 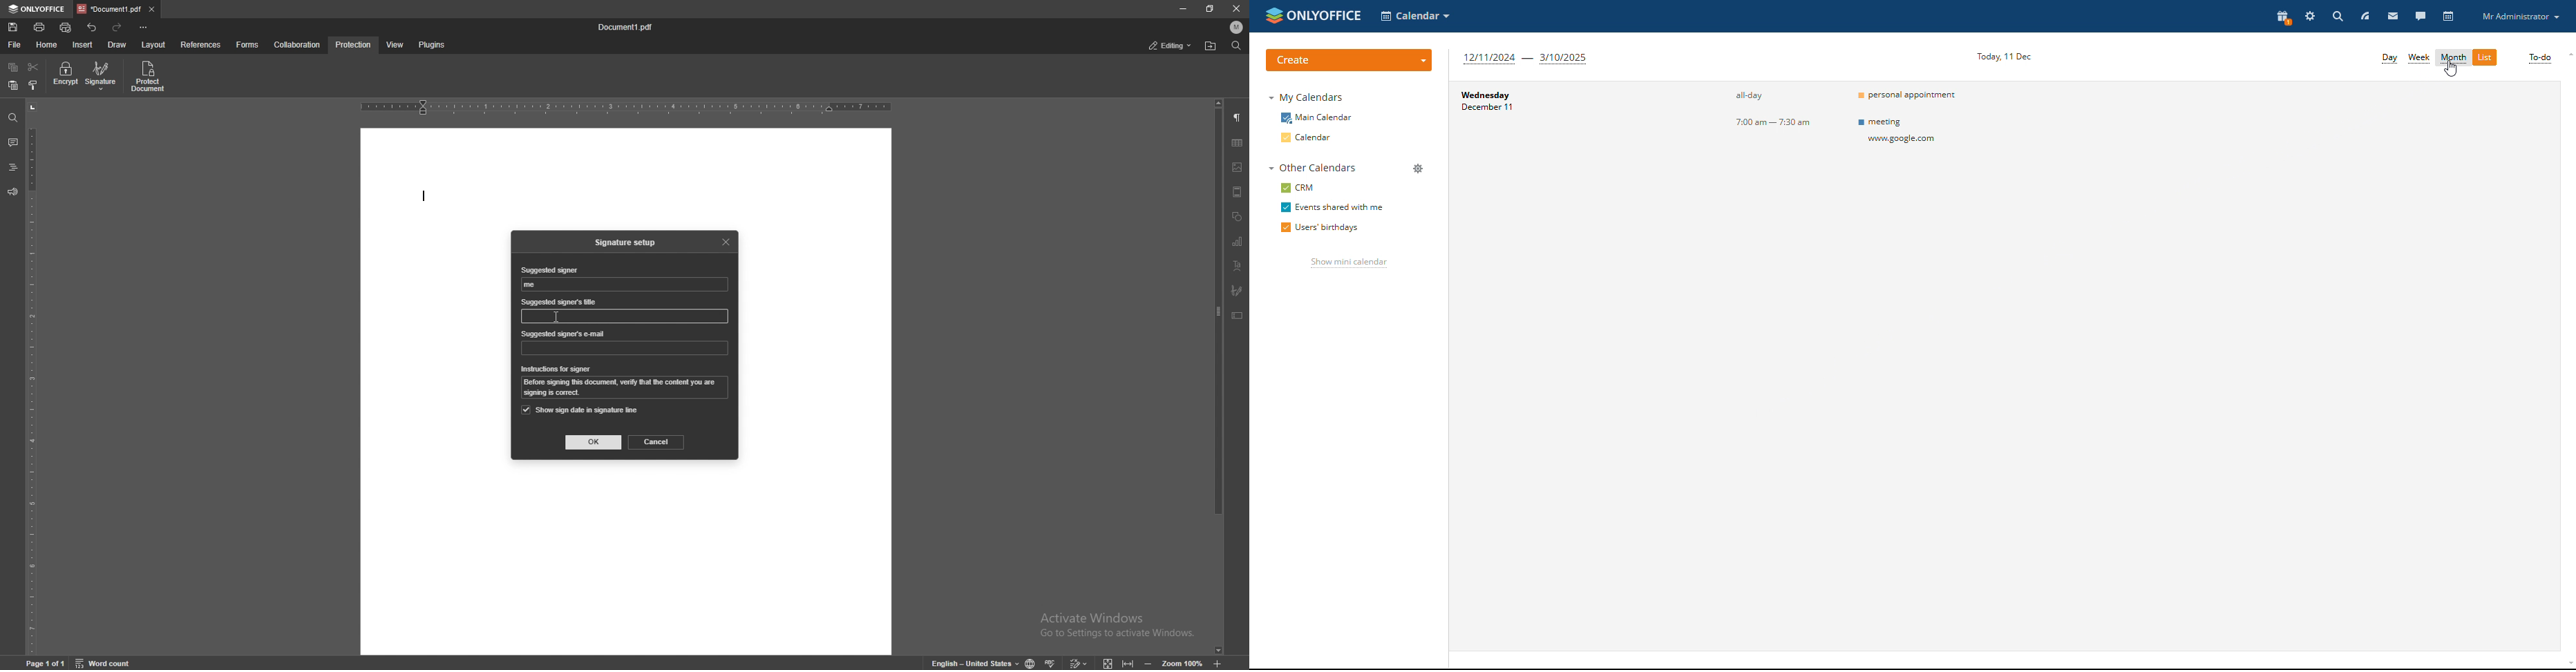 I want to click on suggested signer, so click(x=549, y=271).